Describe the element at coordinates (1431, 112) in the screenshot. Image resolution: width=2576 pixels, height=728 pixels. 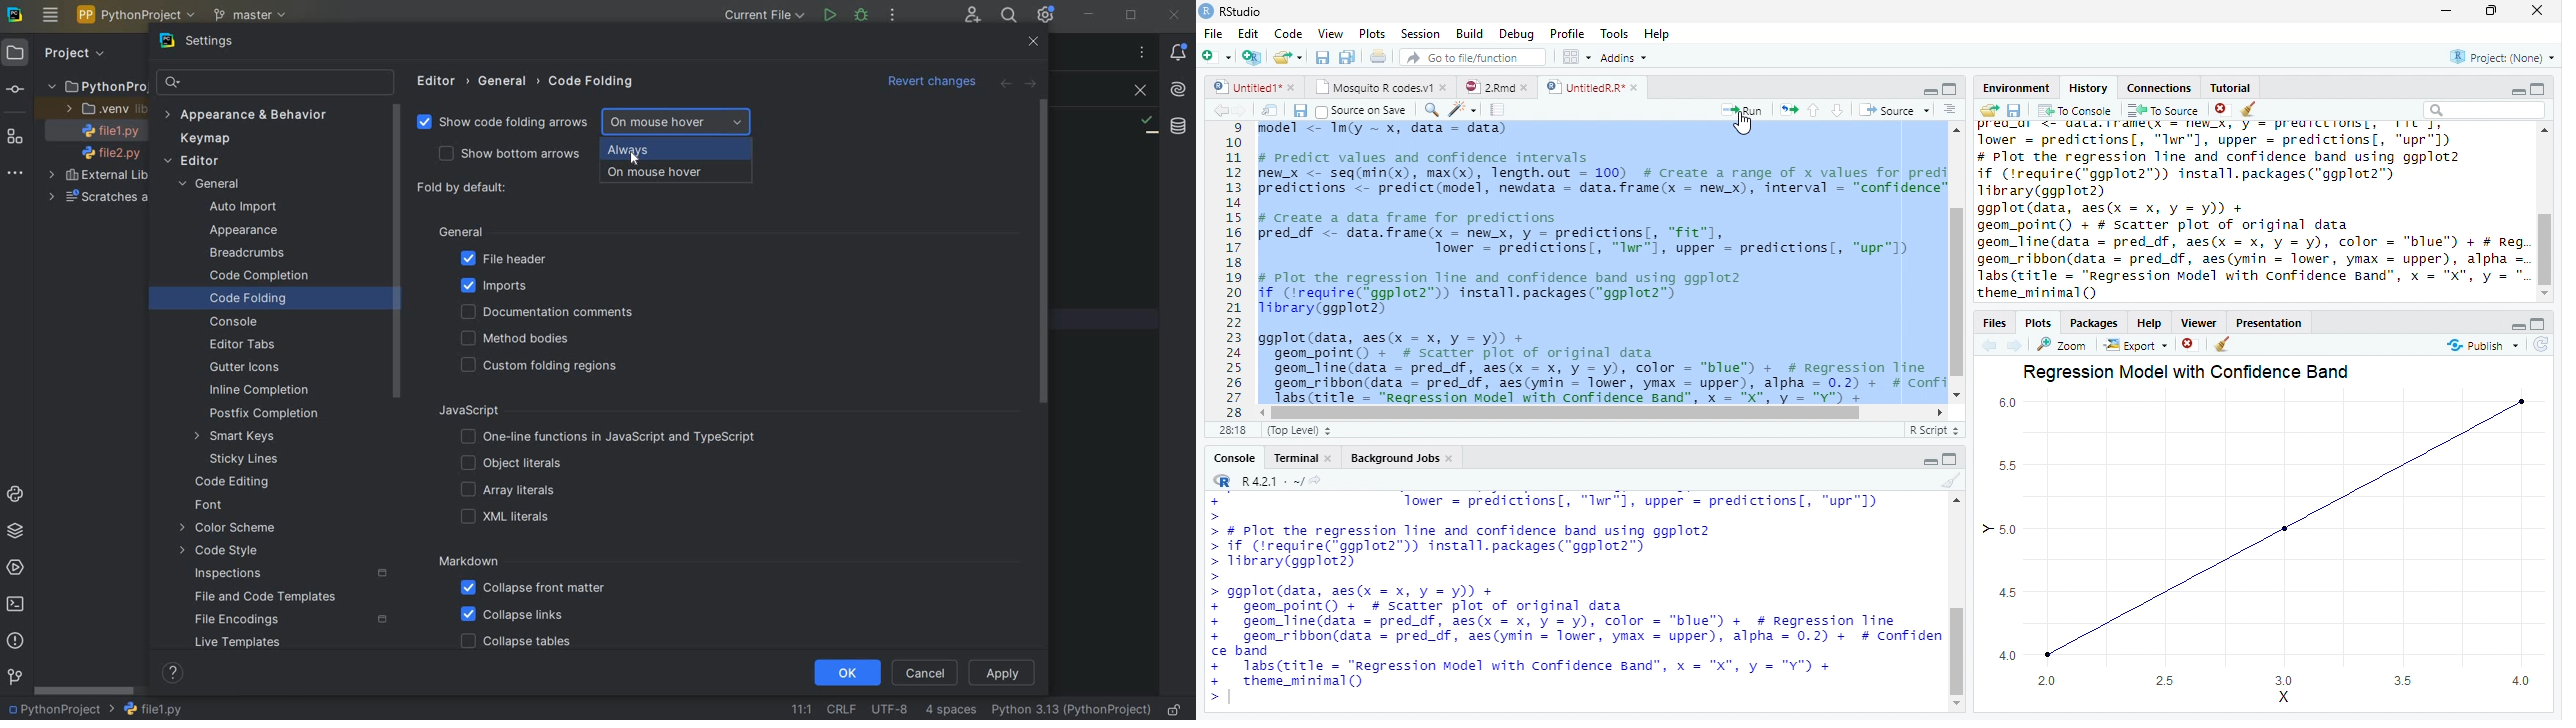
I see `Zoom` at that location.